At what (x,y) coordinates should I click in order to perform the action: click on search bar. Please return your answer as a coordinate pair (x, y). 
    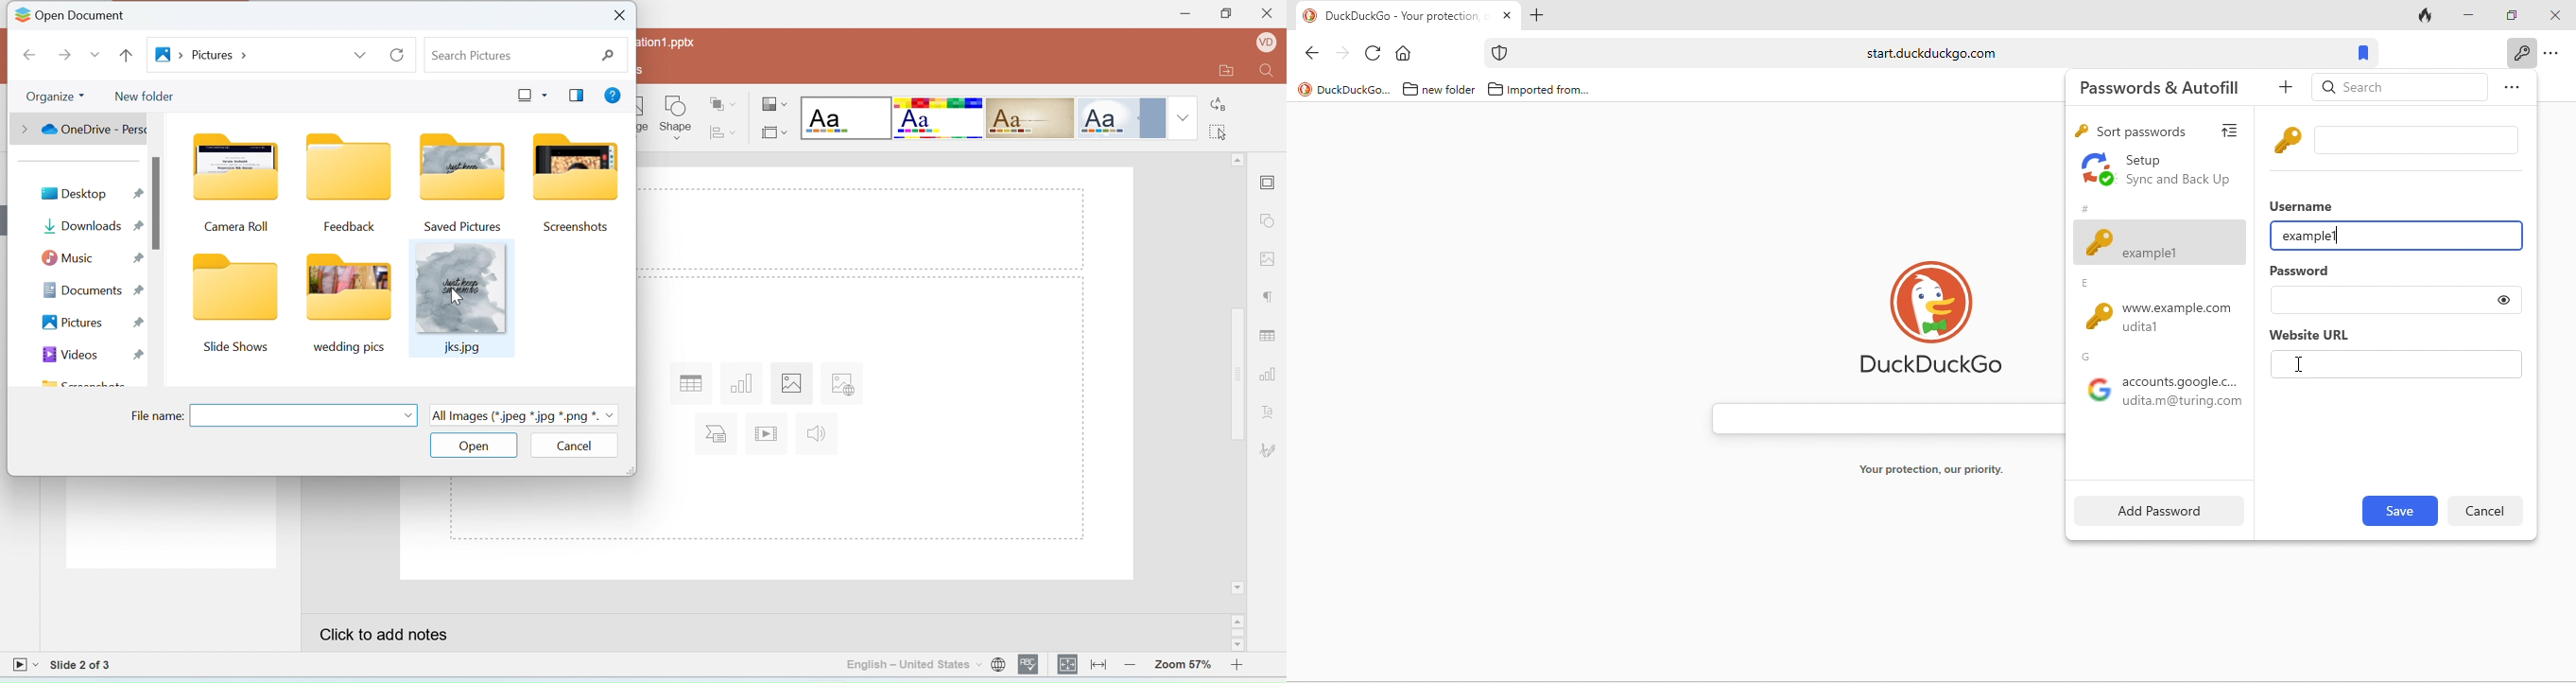
    Looking at the image, I should click on (525, 56).